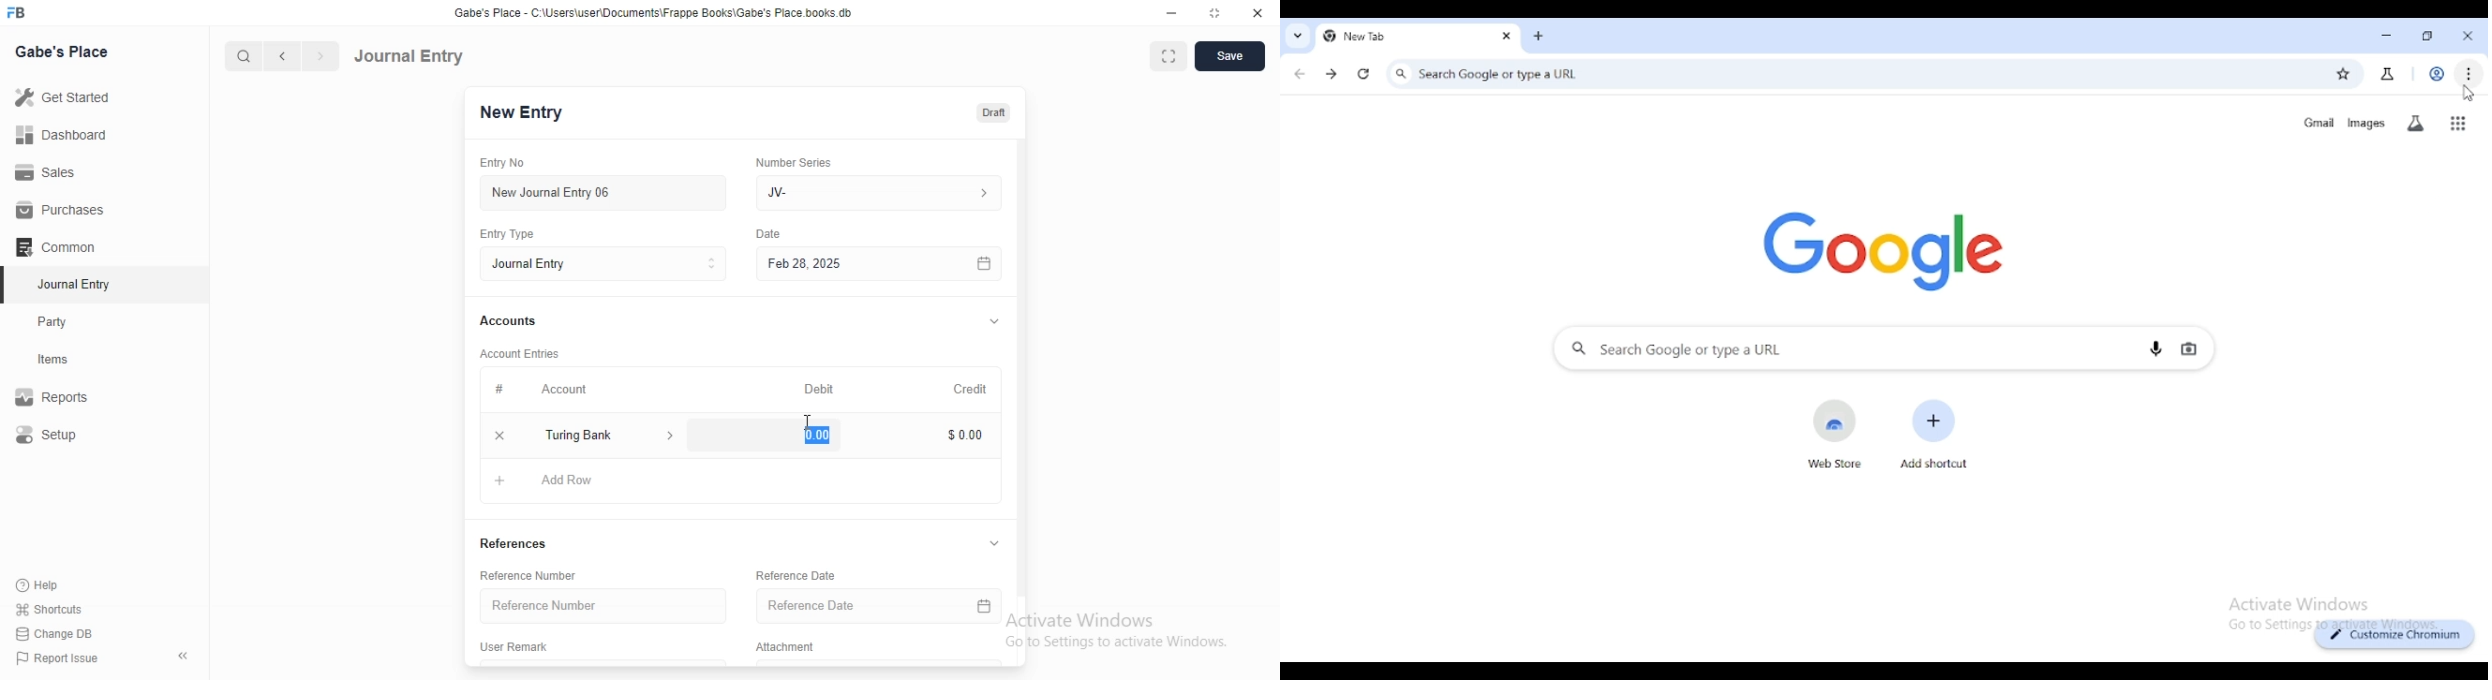 The height and width of the screenshot is (700, 2492). Describe the element at coordinates (1022, 365) in the screenshot. I see `vertical scrollbar` at that location.